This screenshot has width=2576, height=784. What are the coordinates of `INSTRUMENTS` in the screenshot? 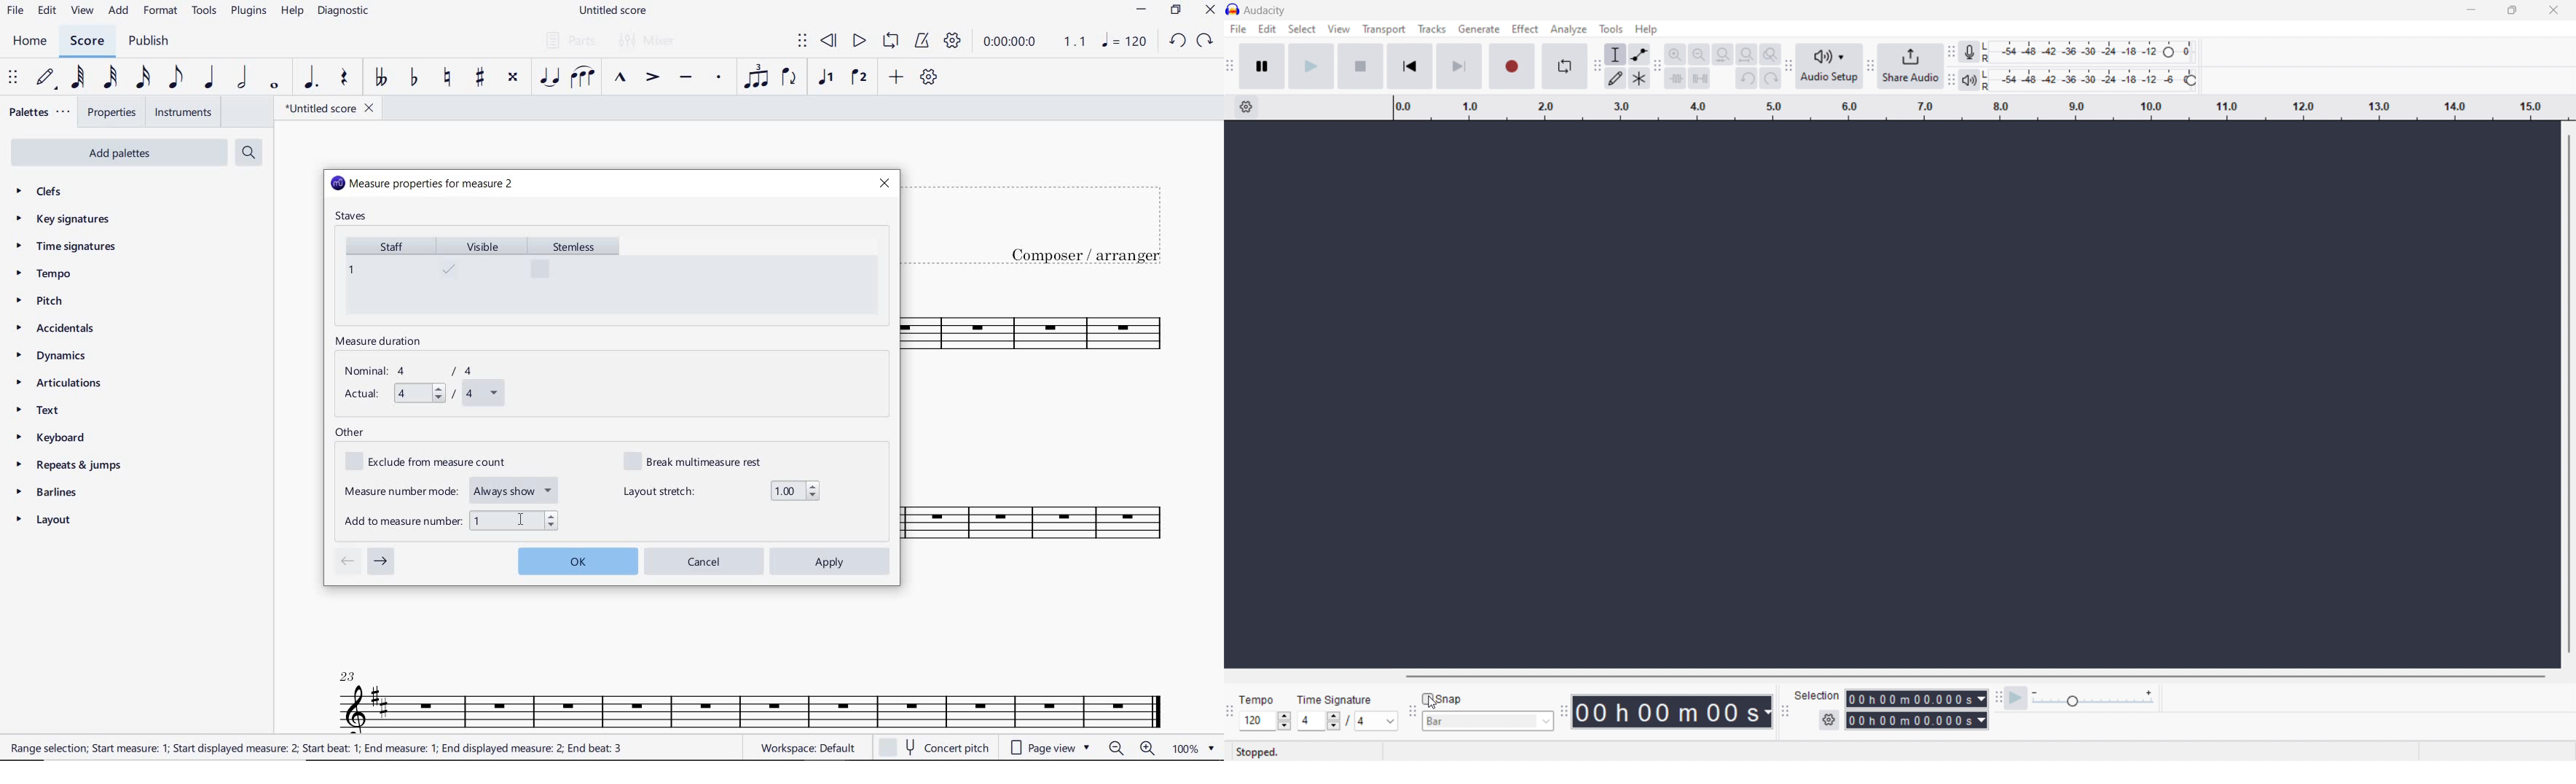 It's located at (180, 112).